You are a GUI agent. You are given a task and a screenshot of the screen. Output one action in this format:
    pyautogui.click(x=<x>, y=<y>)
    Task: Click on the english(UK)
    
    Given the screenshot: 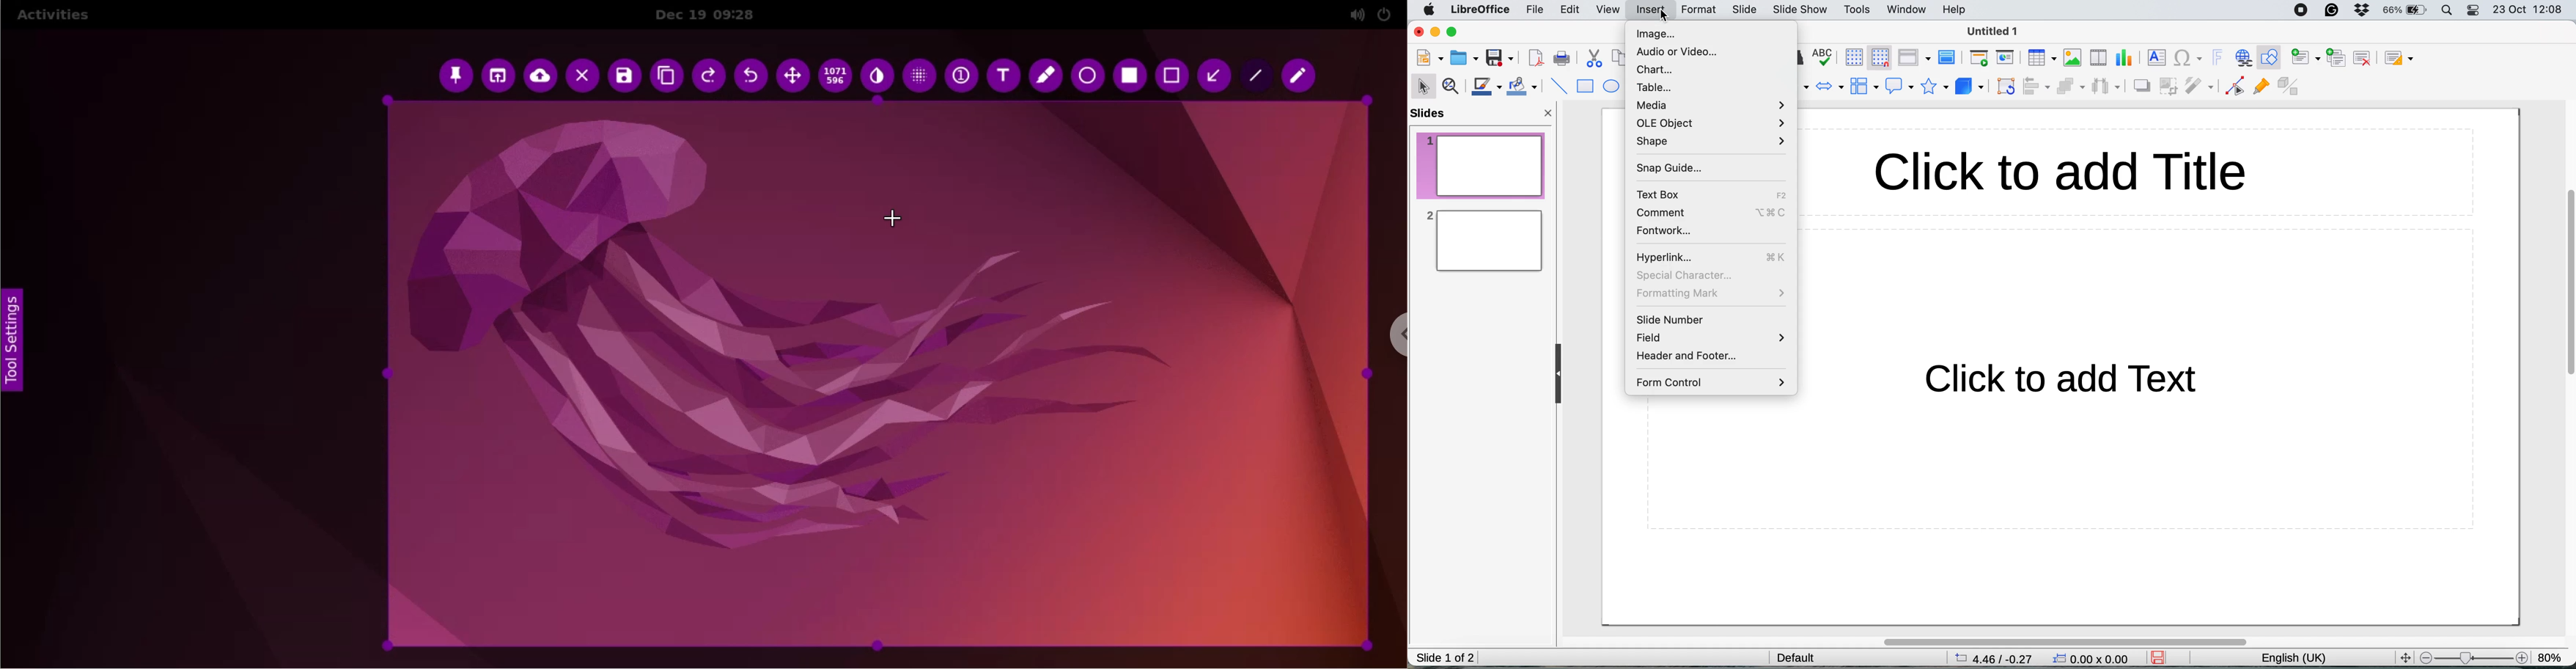 What is the action you would take?
    pyautogui.click(x=2304, y=658)
    